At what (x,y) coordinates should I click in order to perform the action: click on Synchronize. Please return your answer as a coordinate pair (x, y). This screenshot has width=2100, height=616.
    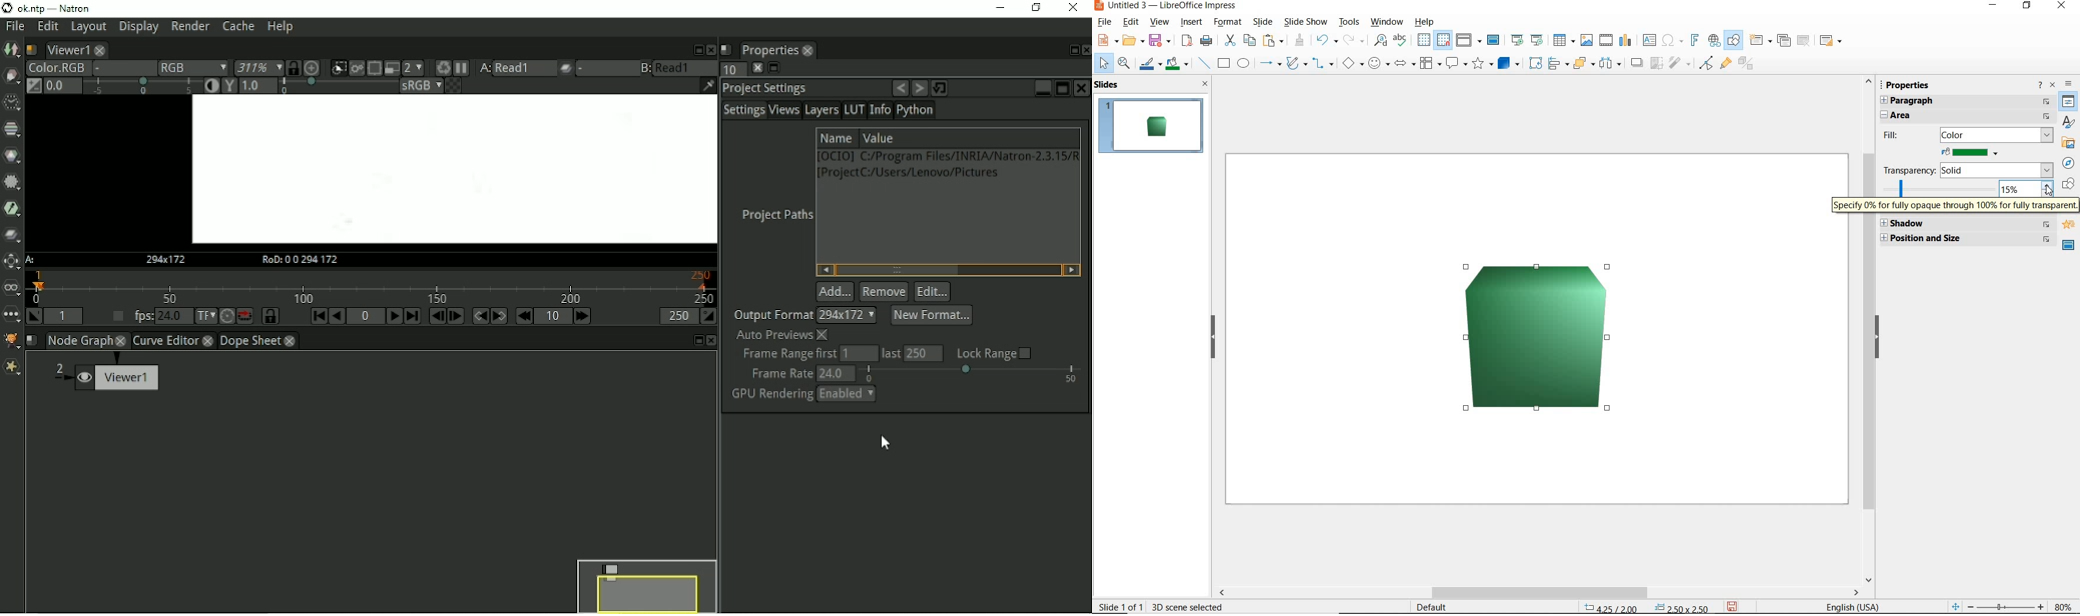
    Looking at the image, I should click on (270, 316).